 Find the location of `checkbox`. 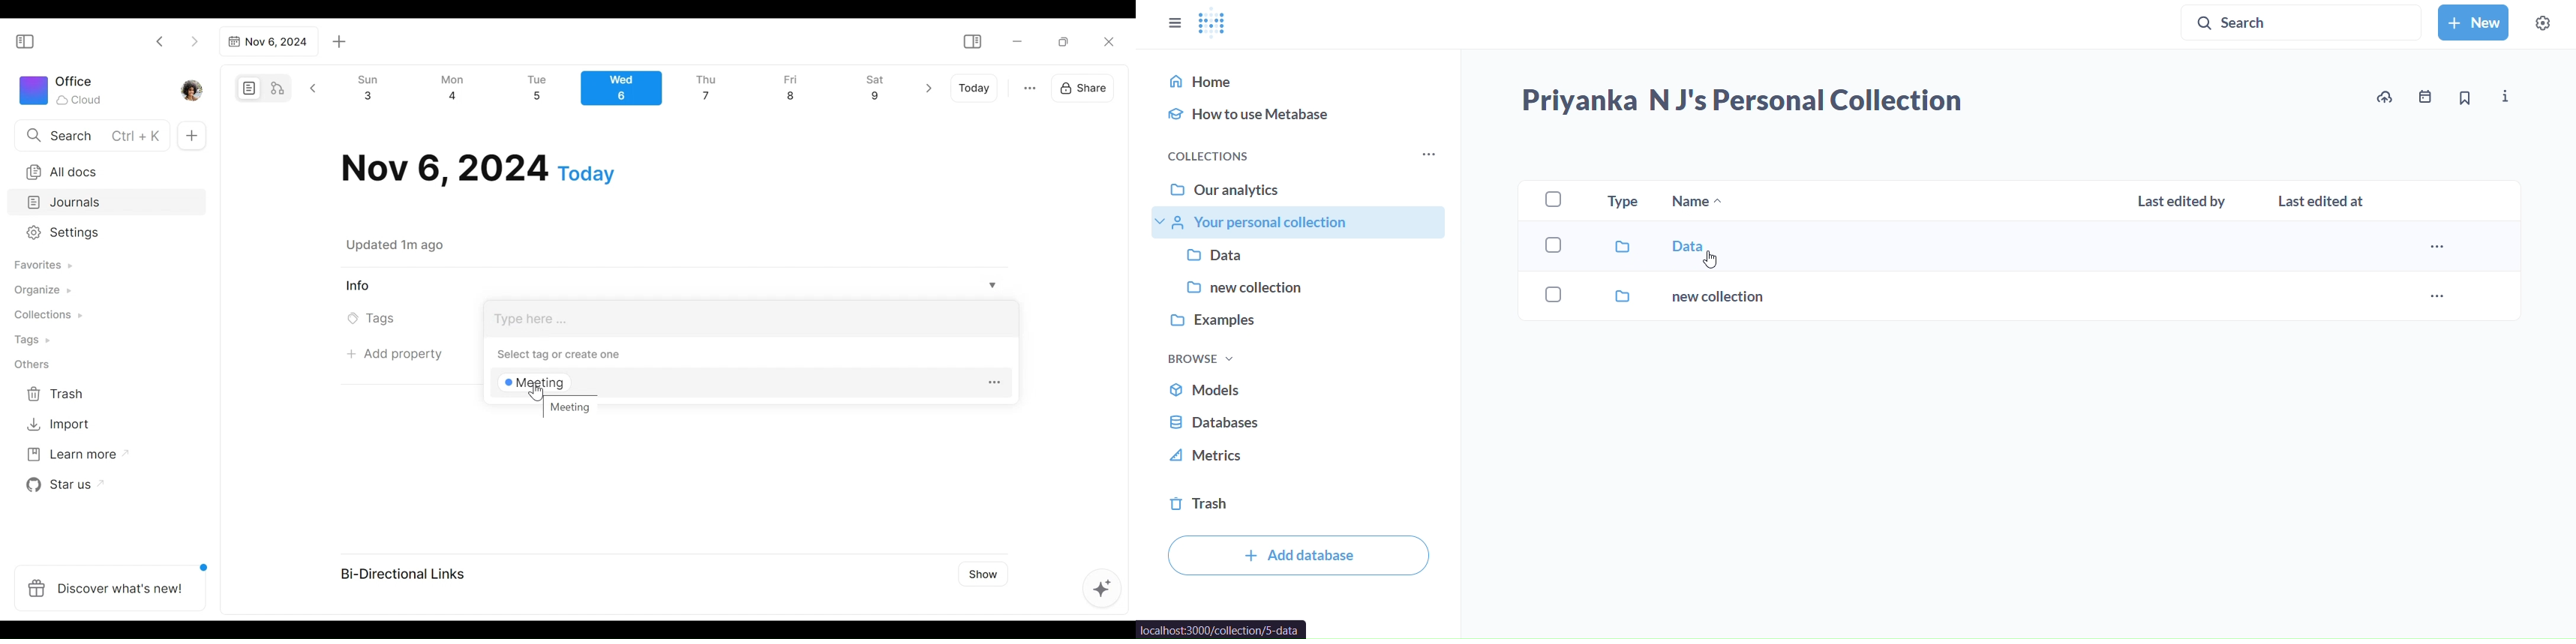

checkbox is located at coordinates (1552, 199).